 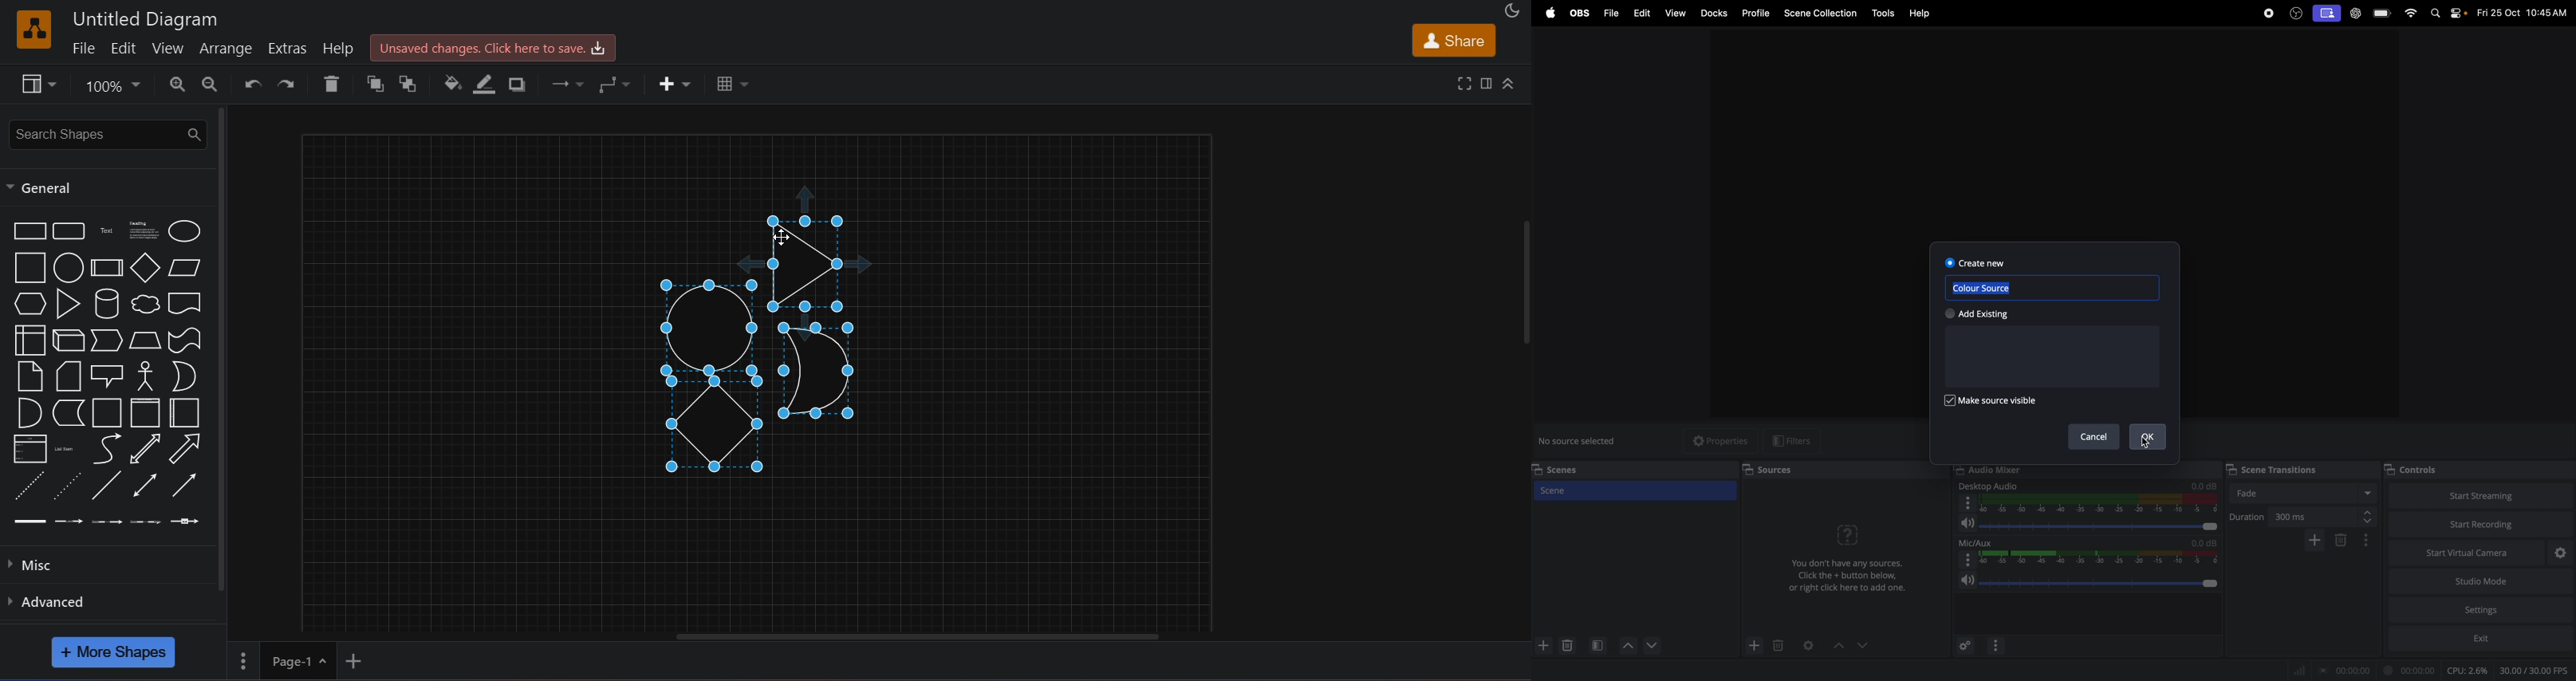 I want to click on dotted line, so click(x=69, y=485).